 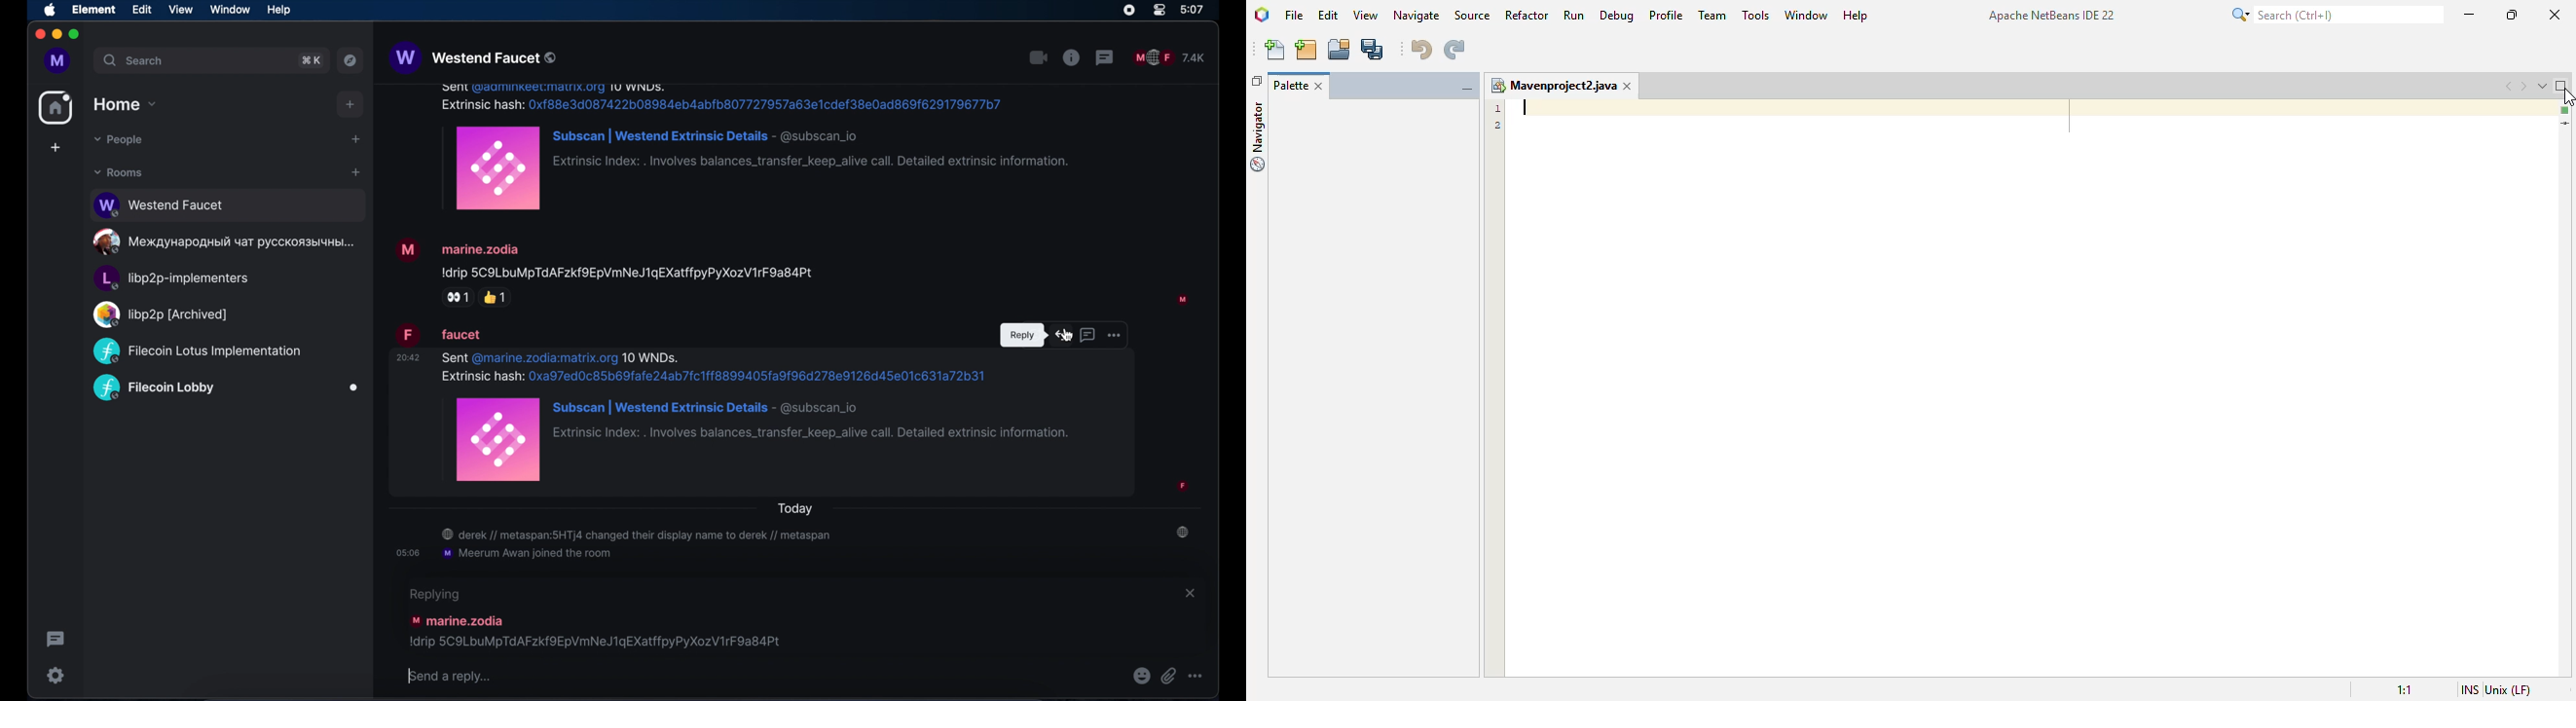 I want to click on start chat, so click(x=355, y=139).